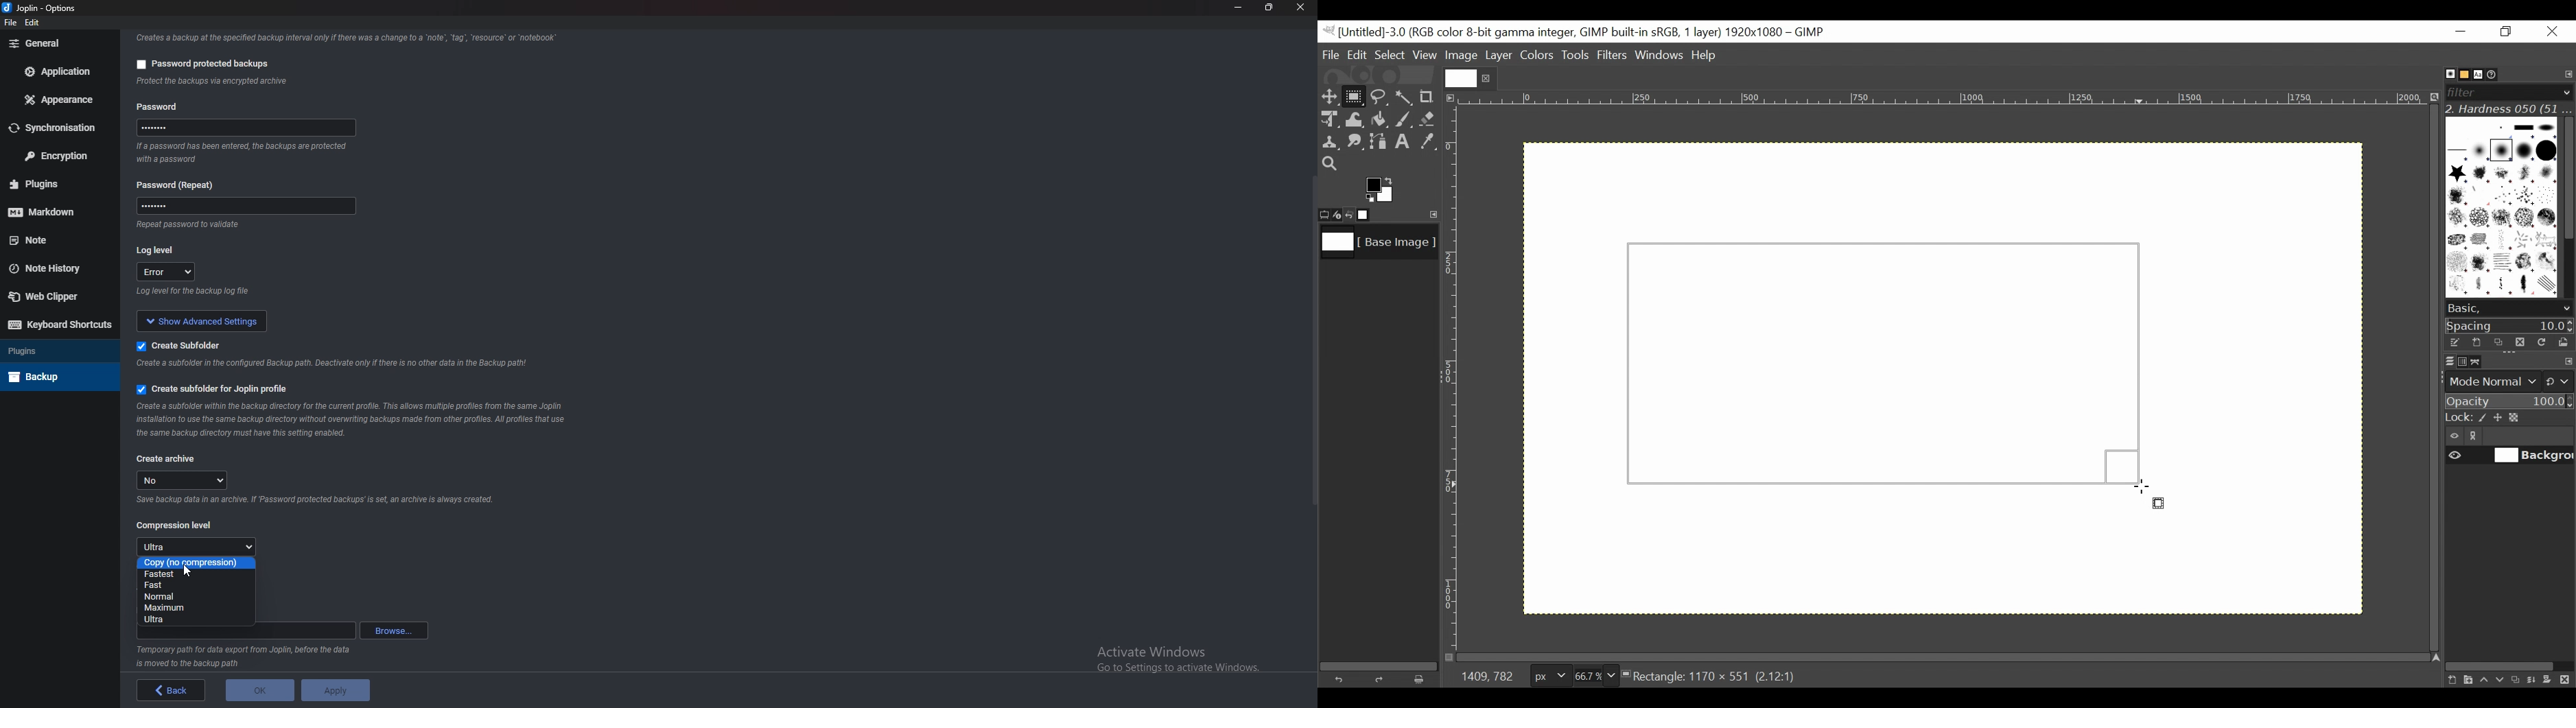 This screenshot has width=2576, height=728. Describe the element at coordinates (1240, 8) in the screenshot. I see `Minimize` at that location.